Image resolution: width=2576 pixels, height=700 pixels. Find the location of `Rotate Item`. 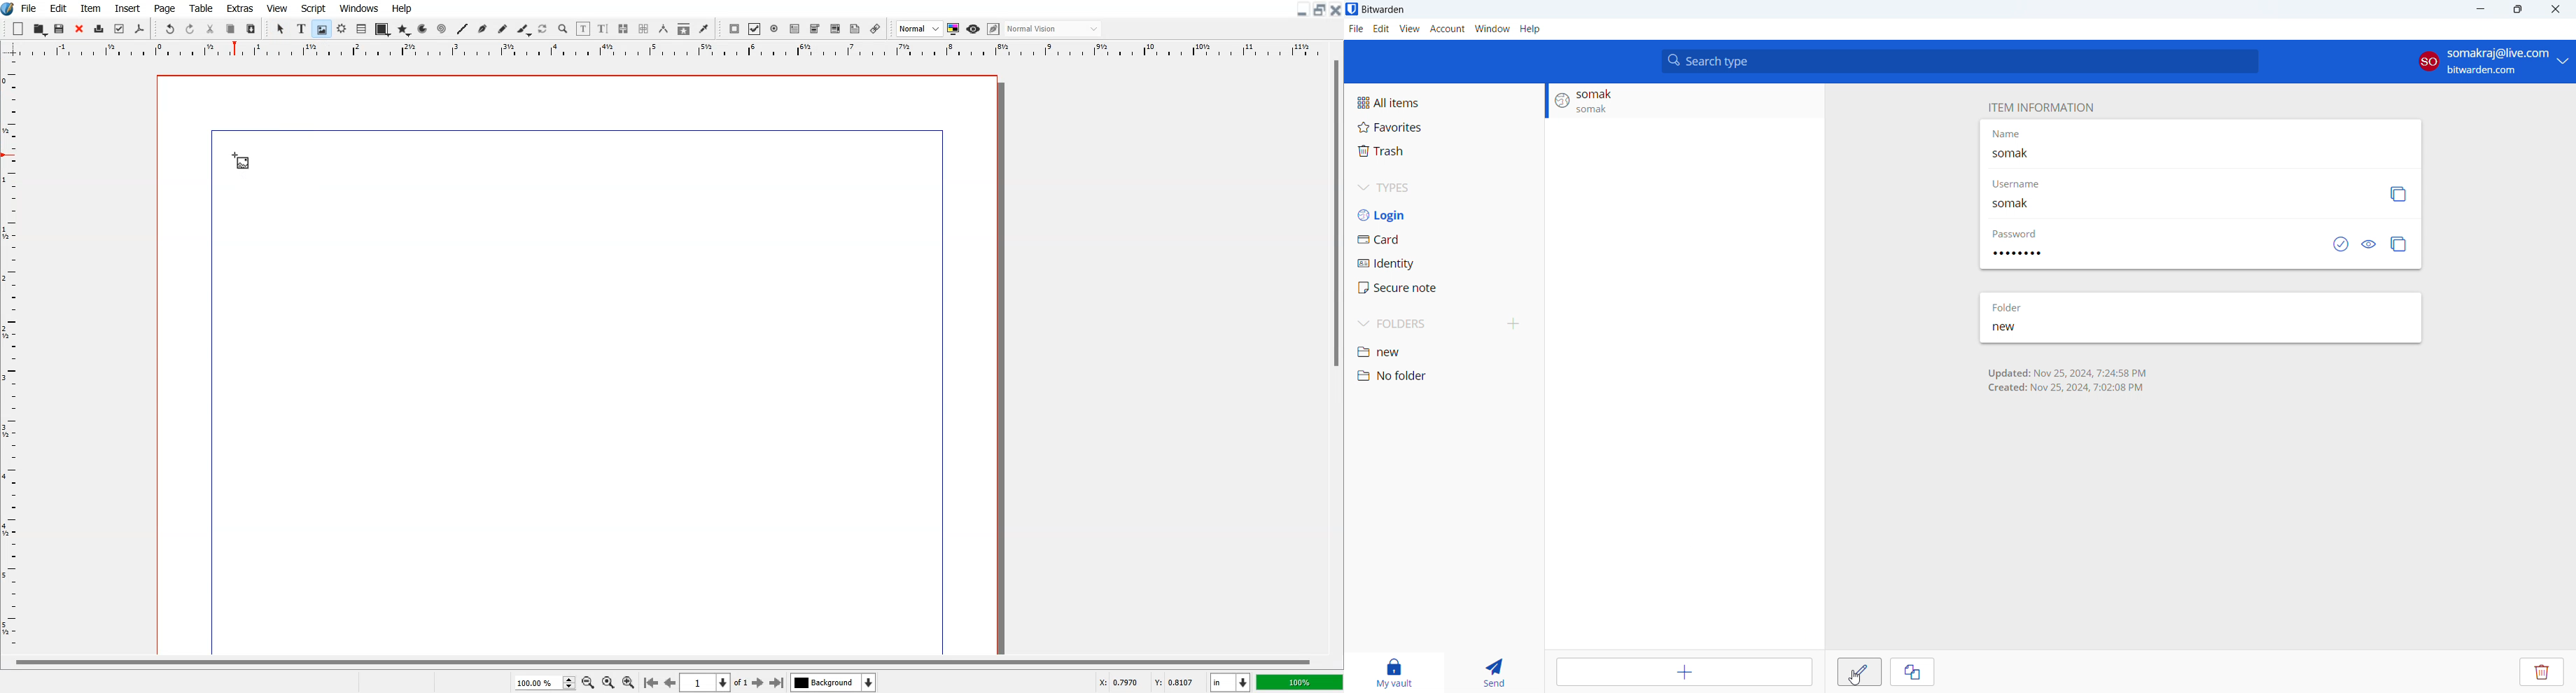

Rotate Item is located at coordinates (543, 29).